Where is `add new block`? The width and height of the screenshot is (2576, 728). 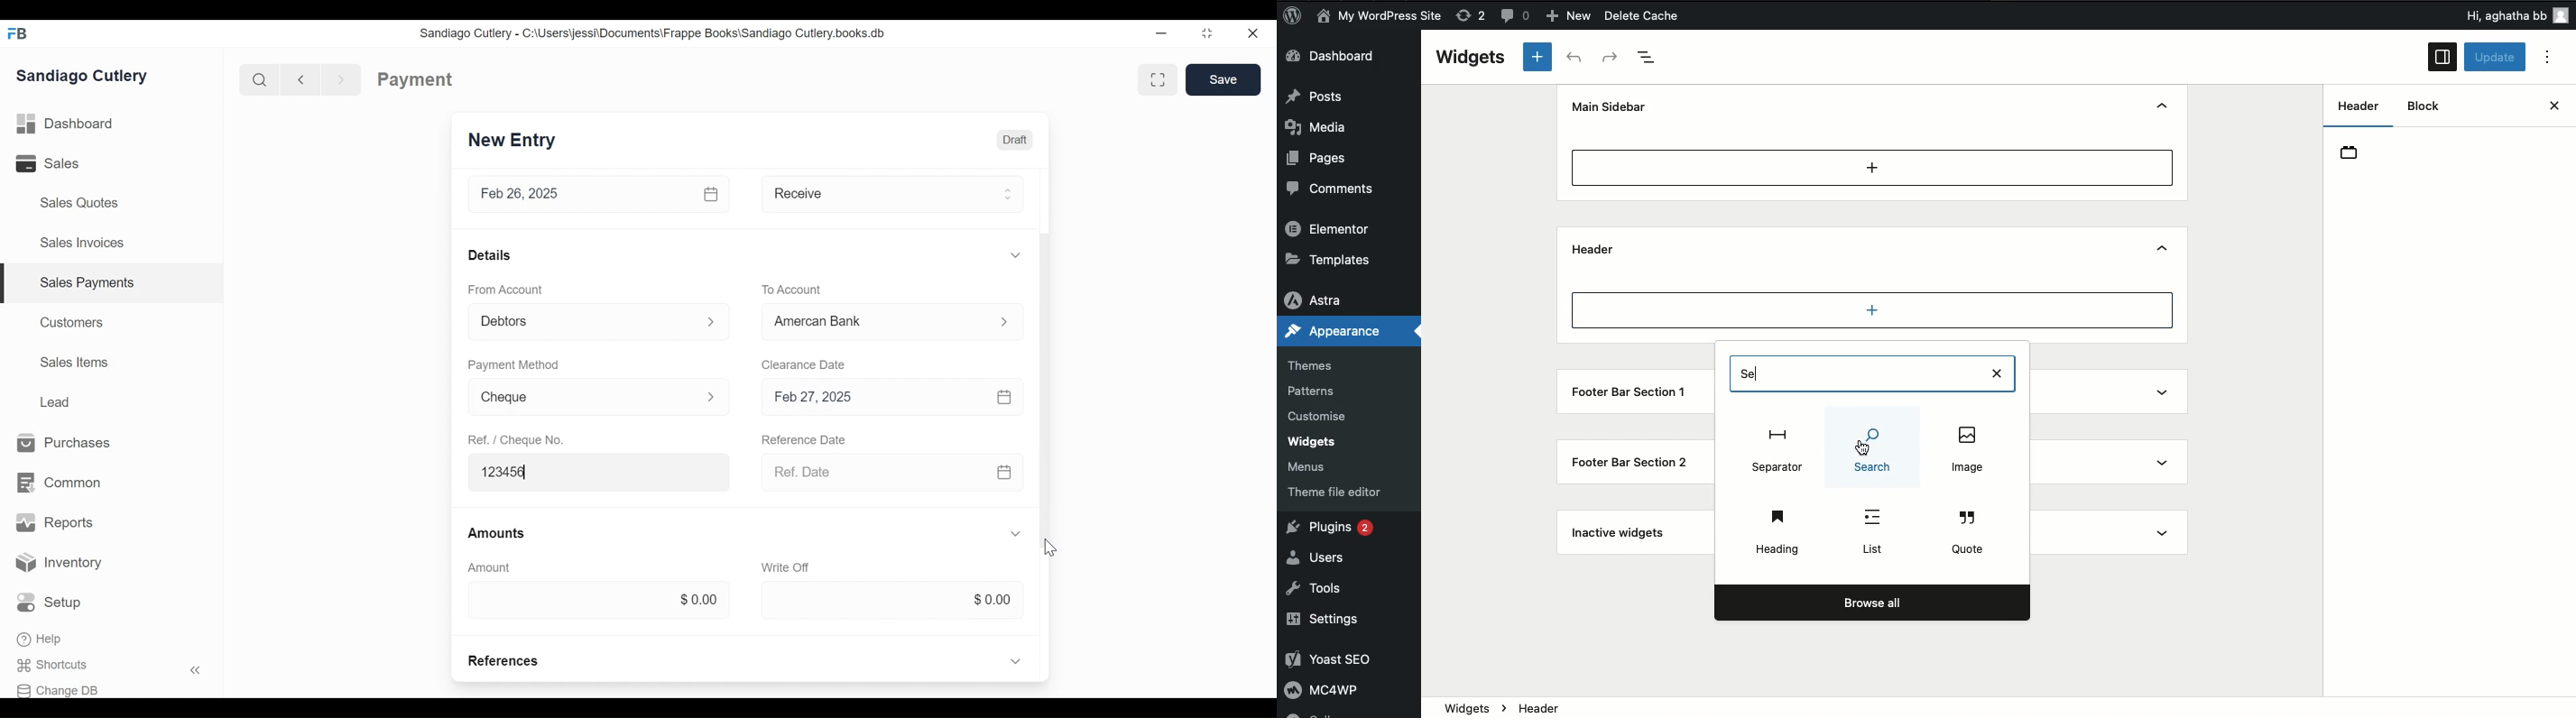 add new block is located at coordinates (1877, 314).